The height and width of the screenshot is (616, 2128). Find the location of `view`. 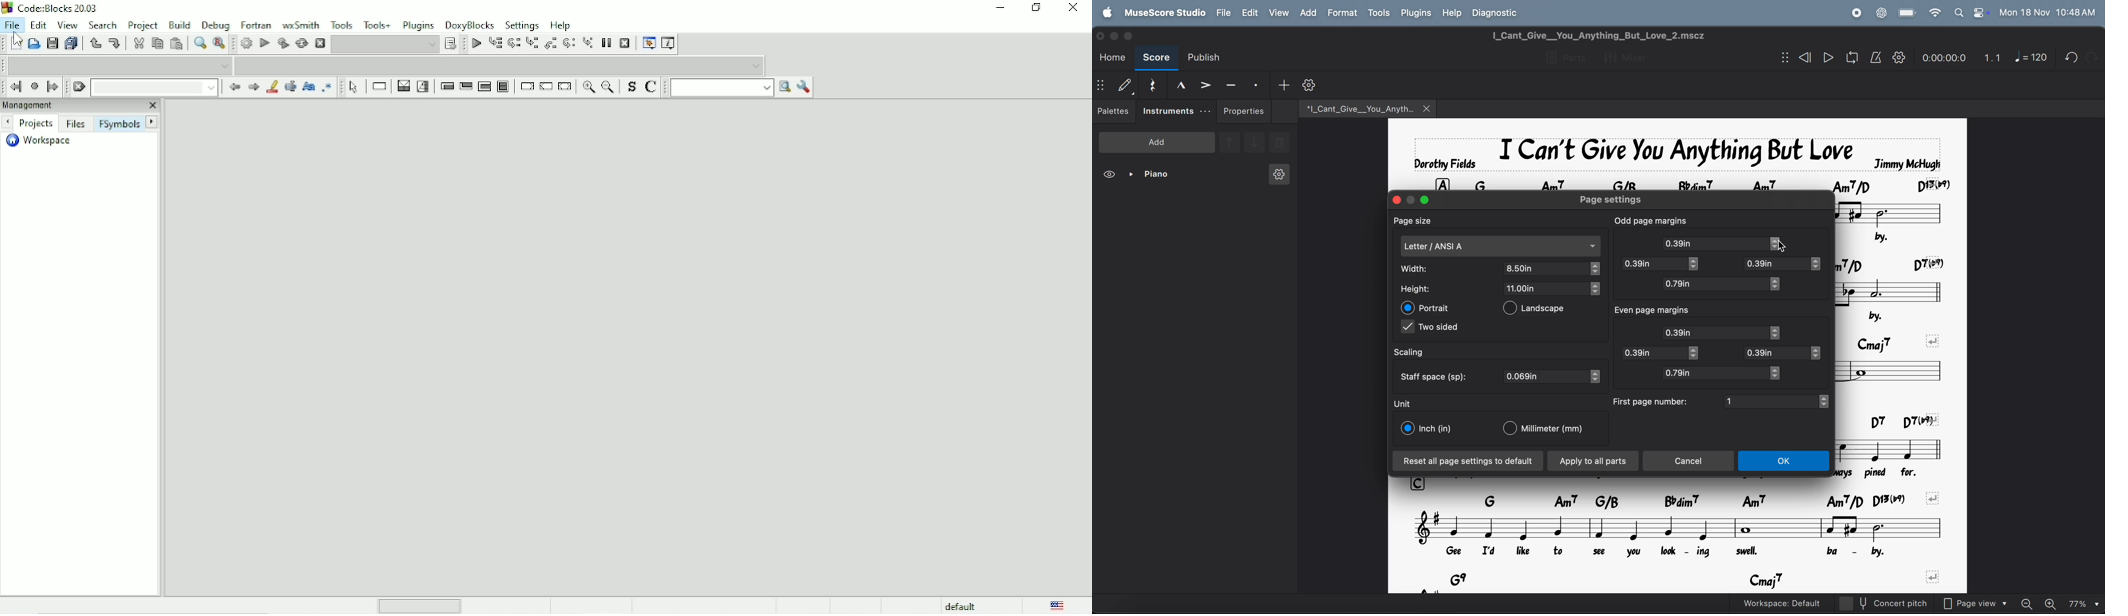

view is located at coordinates (1111, 175).